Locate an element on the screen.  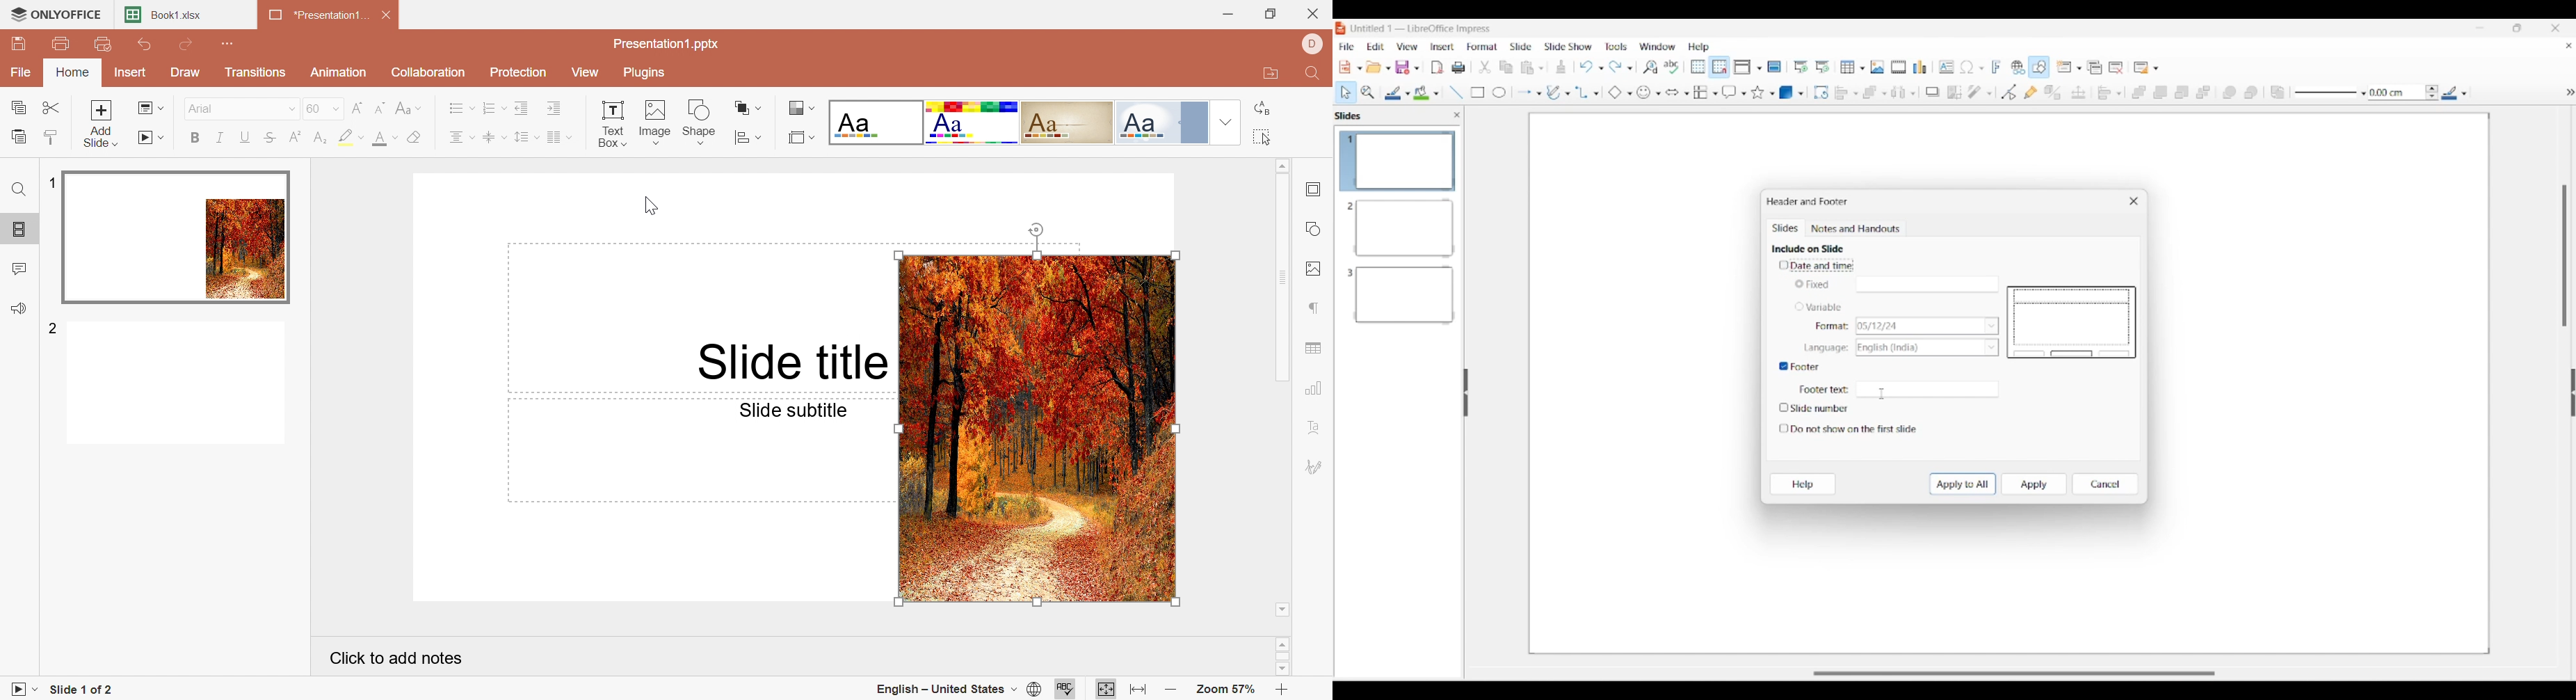
Rotate is located at coordinates (1822, 93).